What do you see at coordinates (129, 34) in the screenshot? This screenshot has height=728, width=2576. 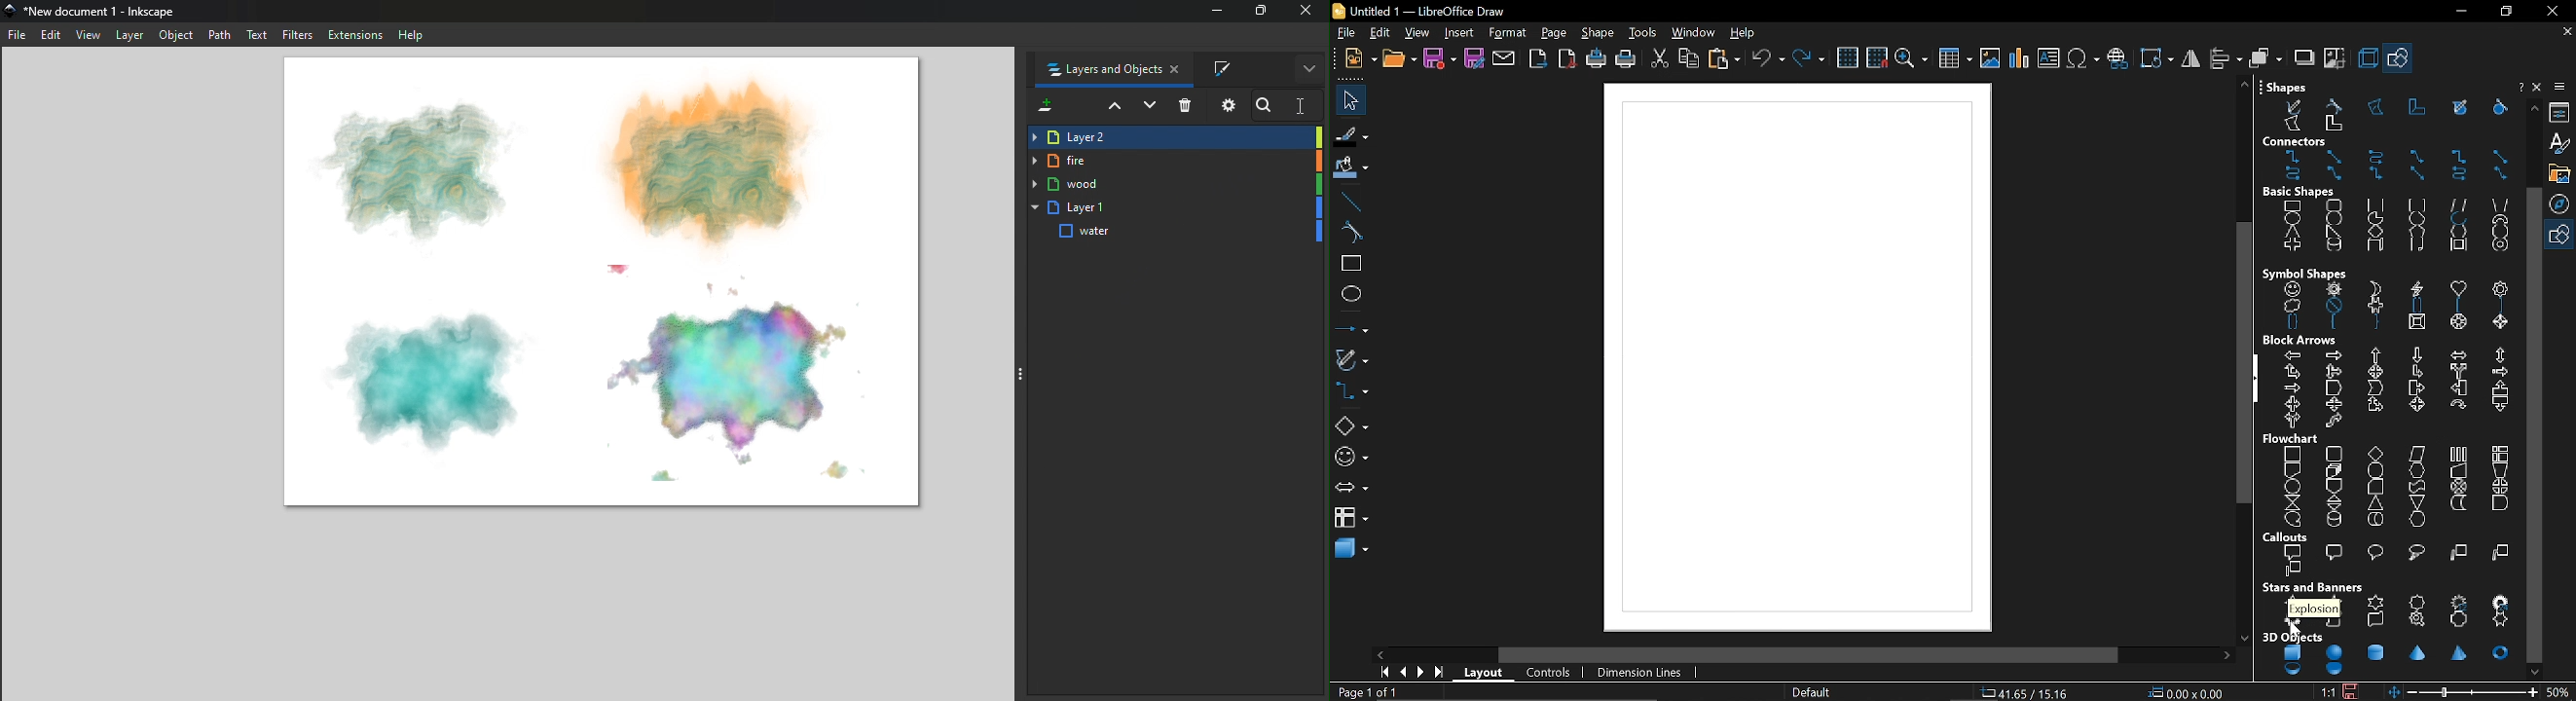 I see `Layer` at bounding box center [129, 34].